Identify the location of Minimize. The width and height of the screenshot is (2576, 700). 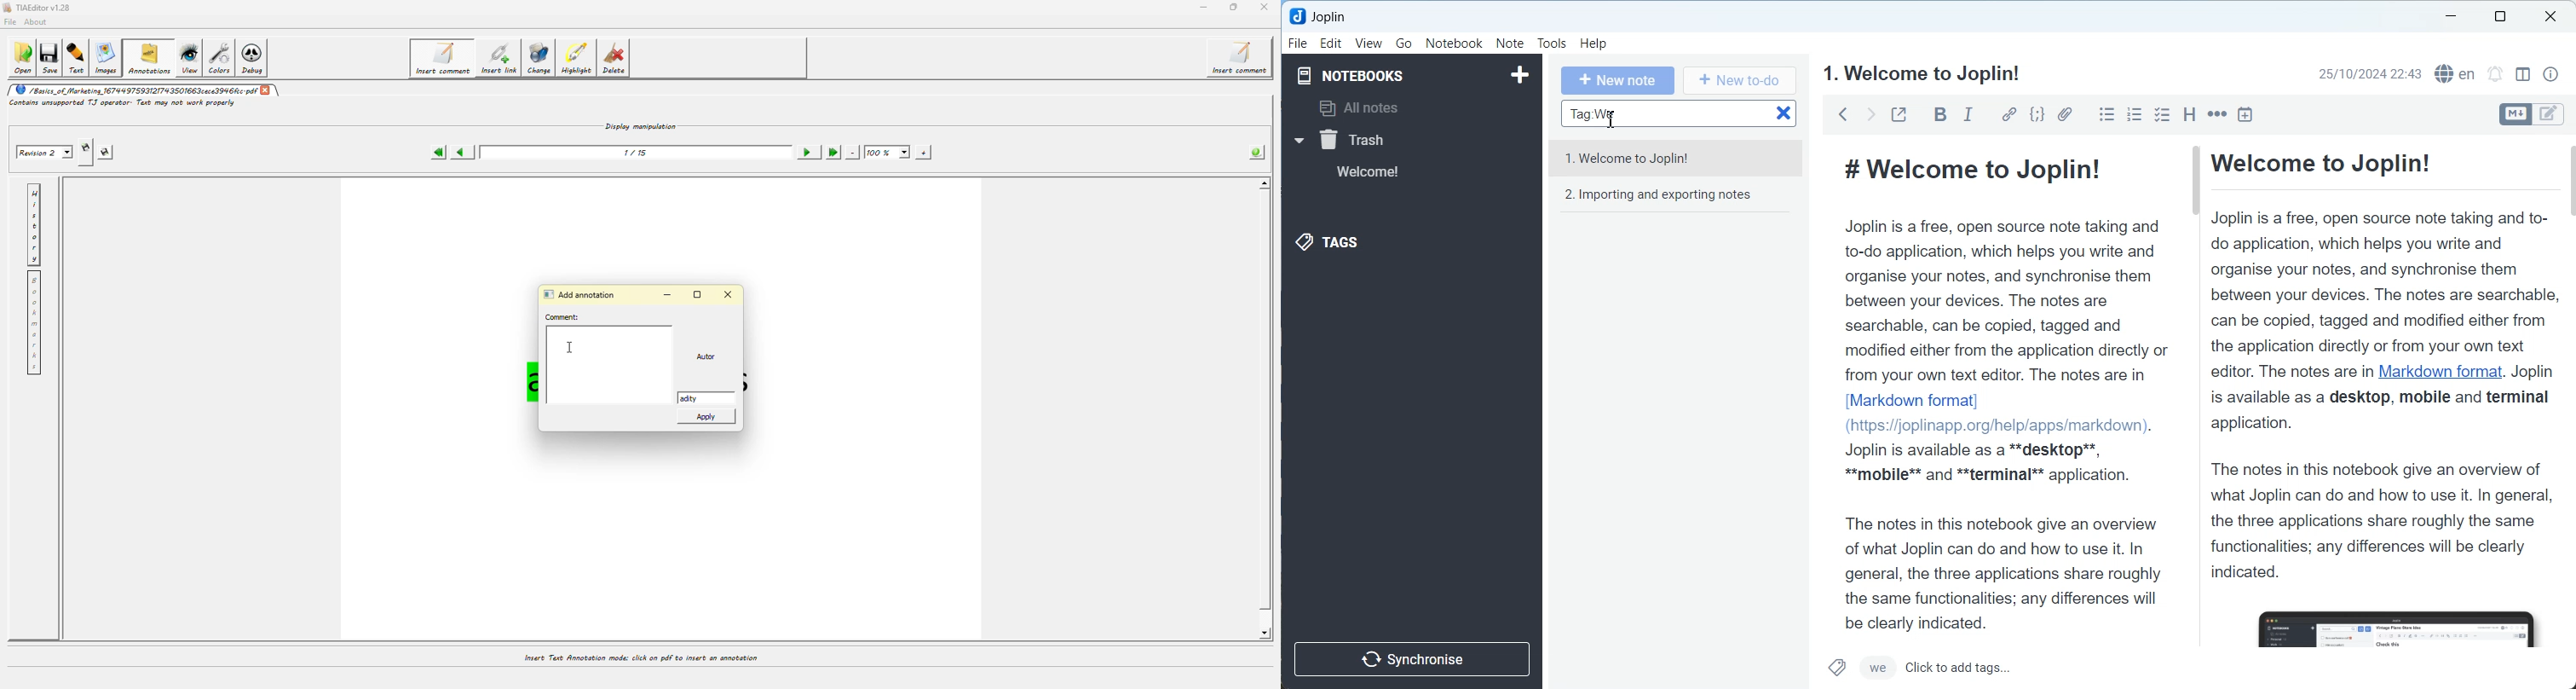
(2450, 16).